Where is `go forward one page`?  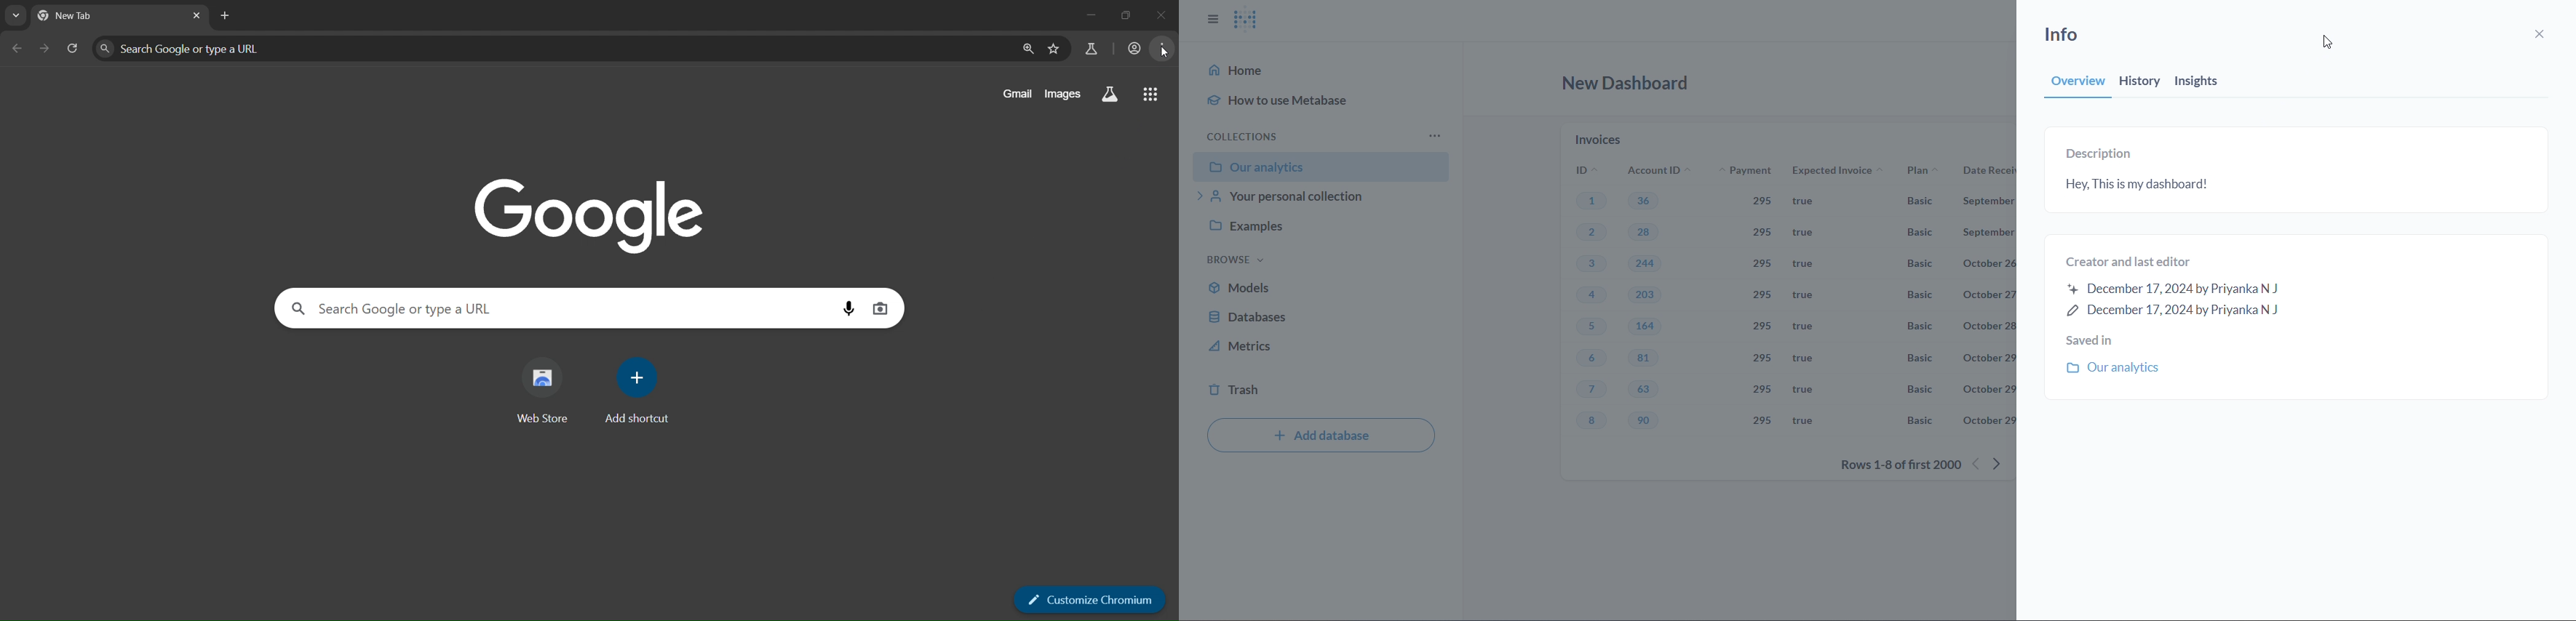 go forward one page is located at coordinates (47, 49).